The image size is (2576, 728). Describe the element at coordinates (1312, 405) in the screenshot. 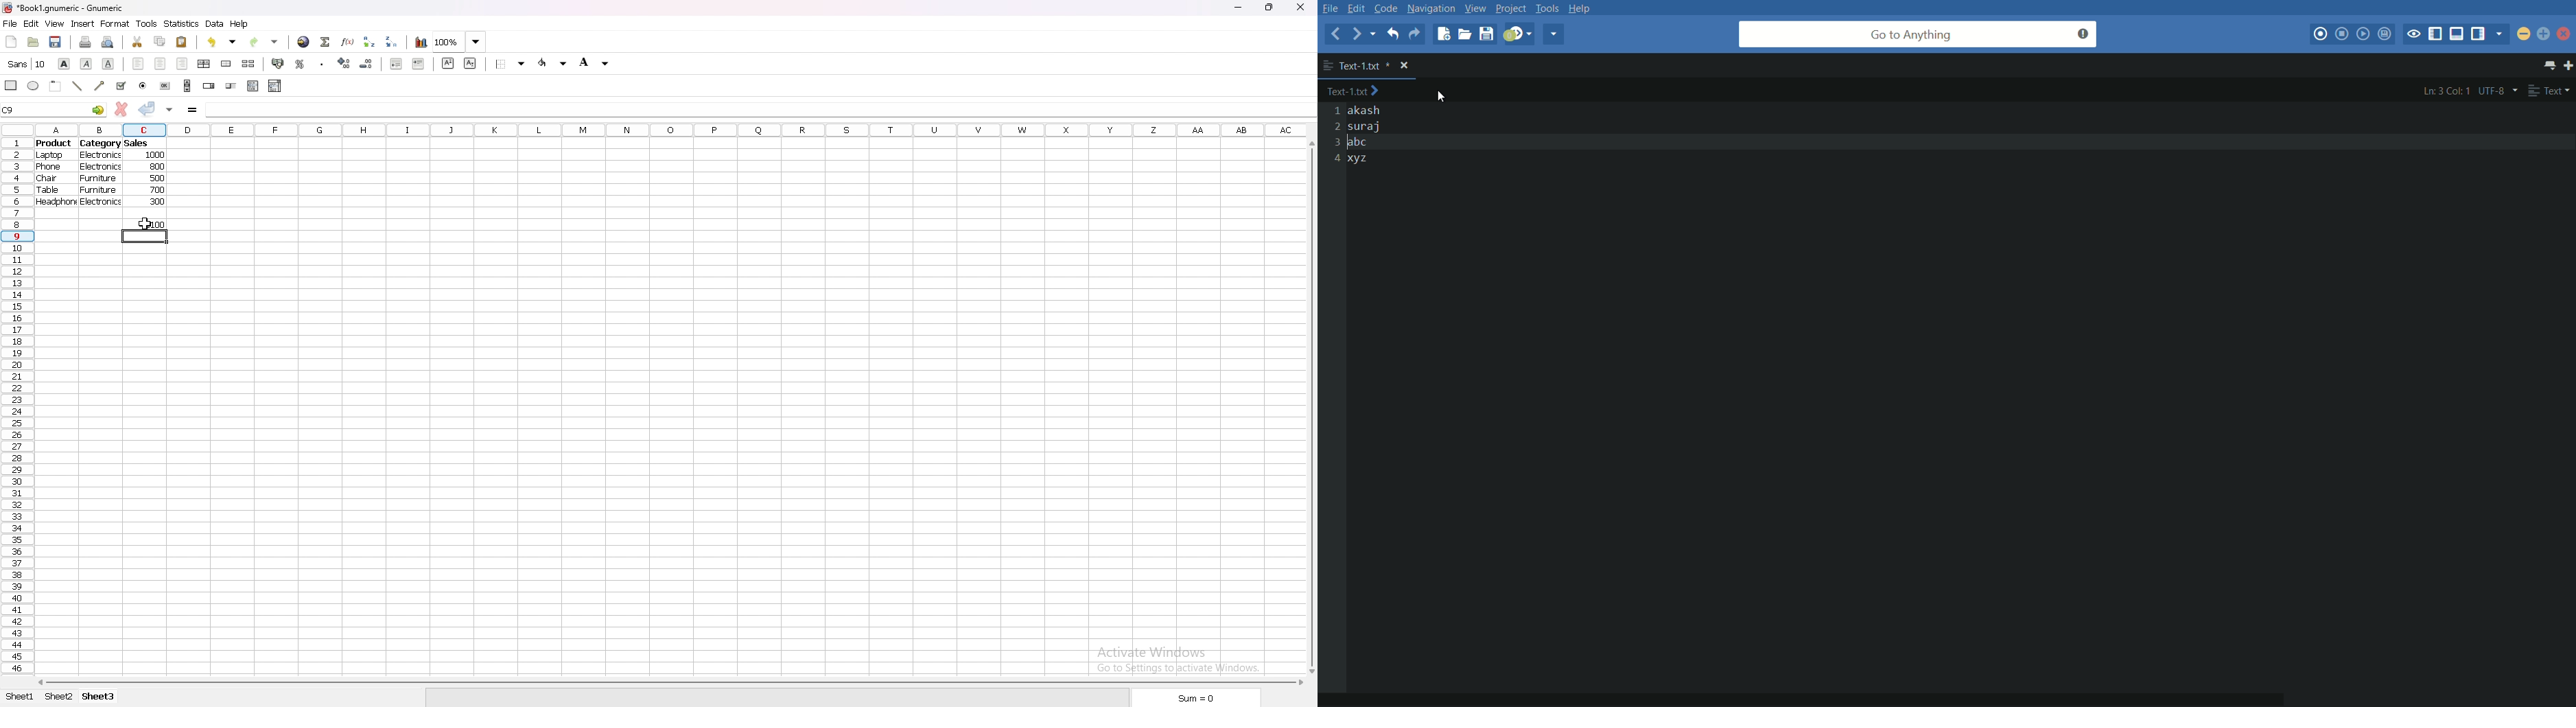

I see `scroll bar` at that location.